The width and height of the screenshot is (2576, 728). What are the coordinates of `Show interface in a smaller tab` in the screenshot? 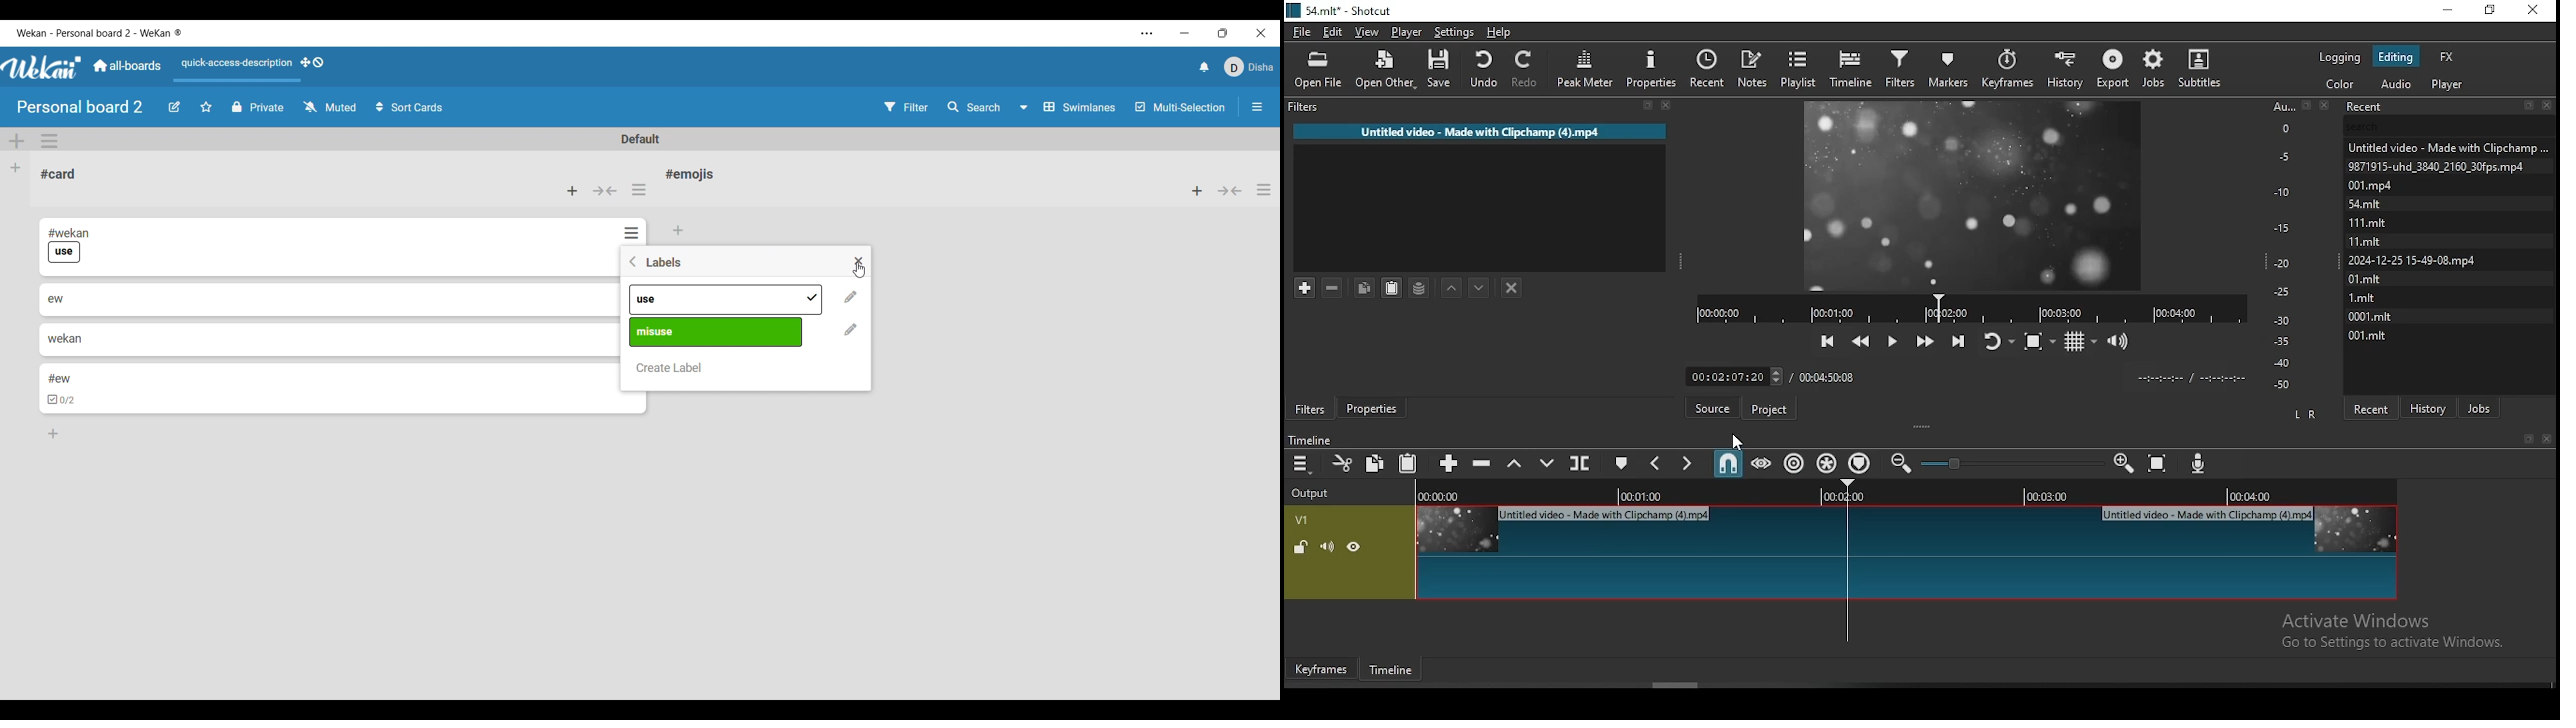 It's located at (1223, 33).